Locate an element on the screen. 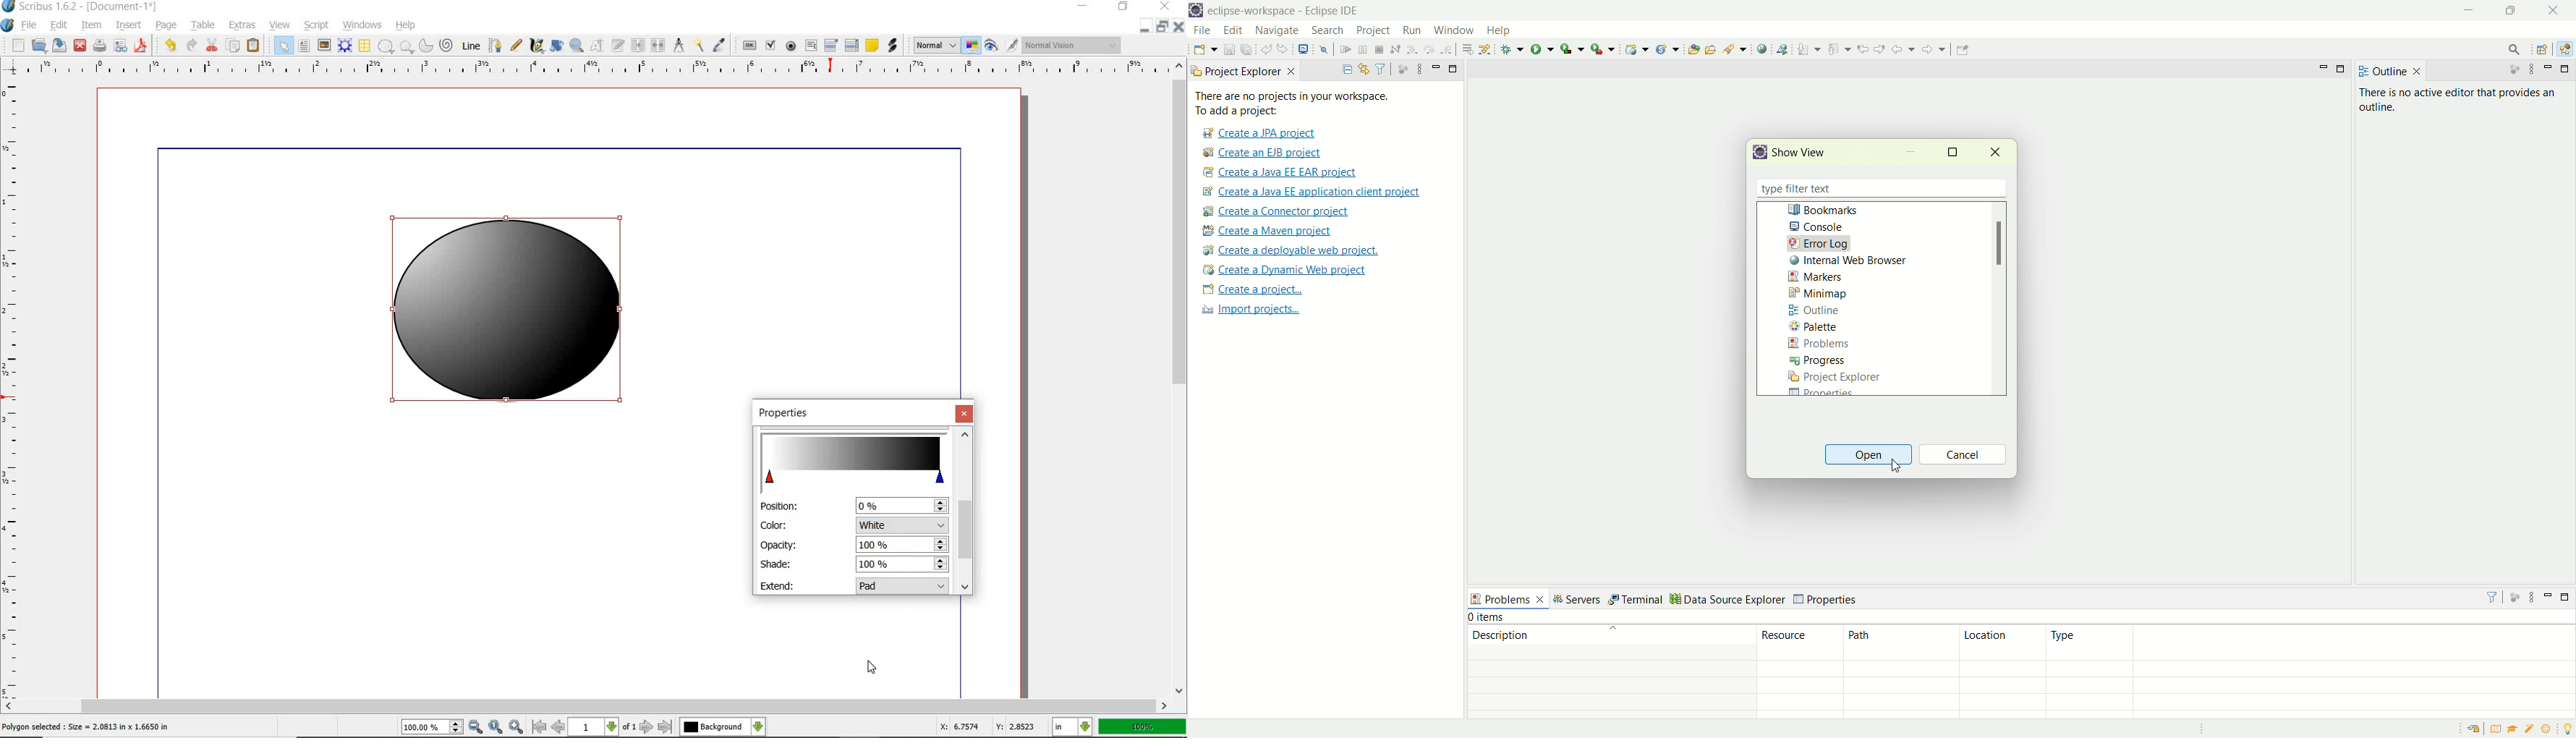 The image size is (2576, 756). PDF LIST BOX is located at coordinates (853, 45).